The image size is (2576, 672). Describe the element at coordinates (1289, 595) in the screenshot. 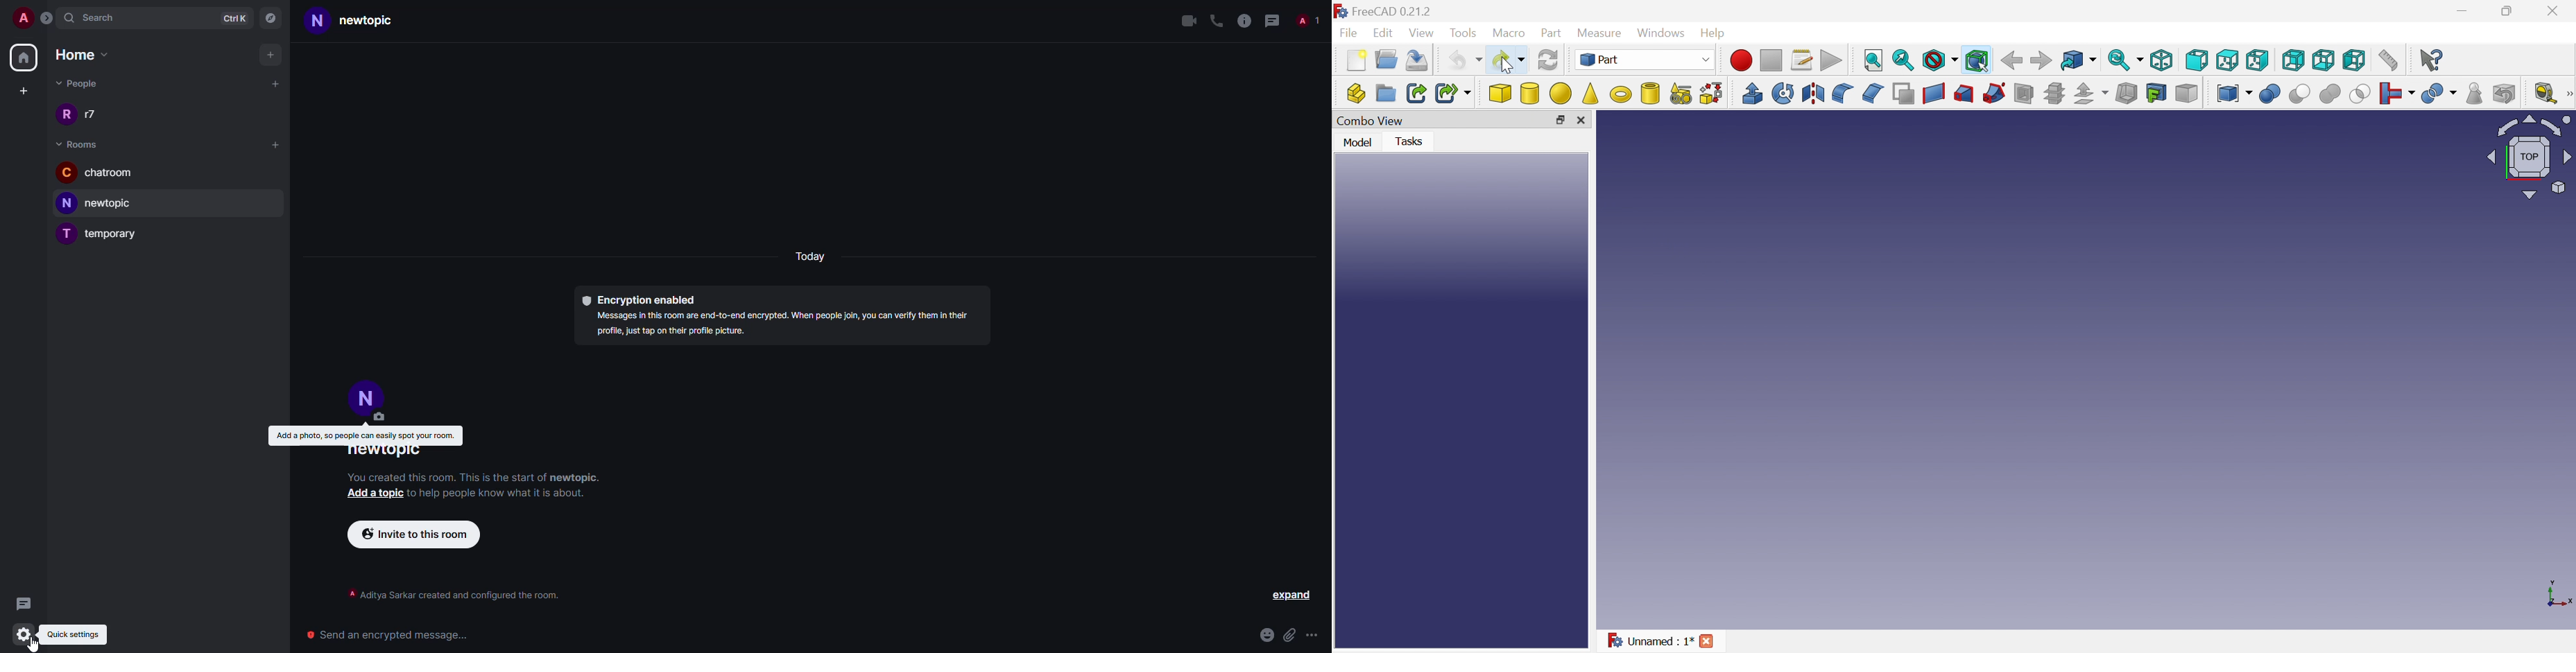

I see `expand` at that location.